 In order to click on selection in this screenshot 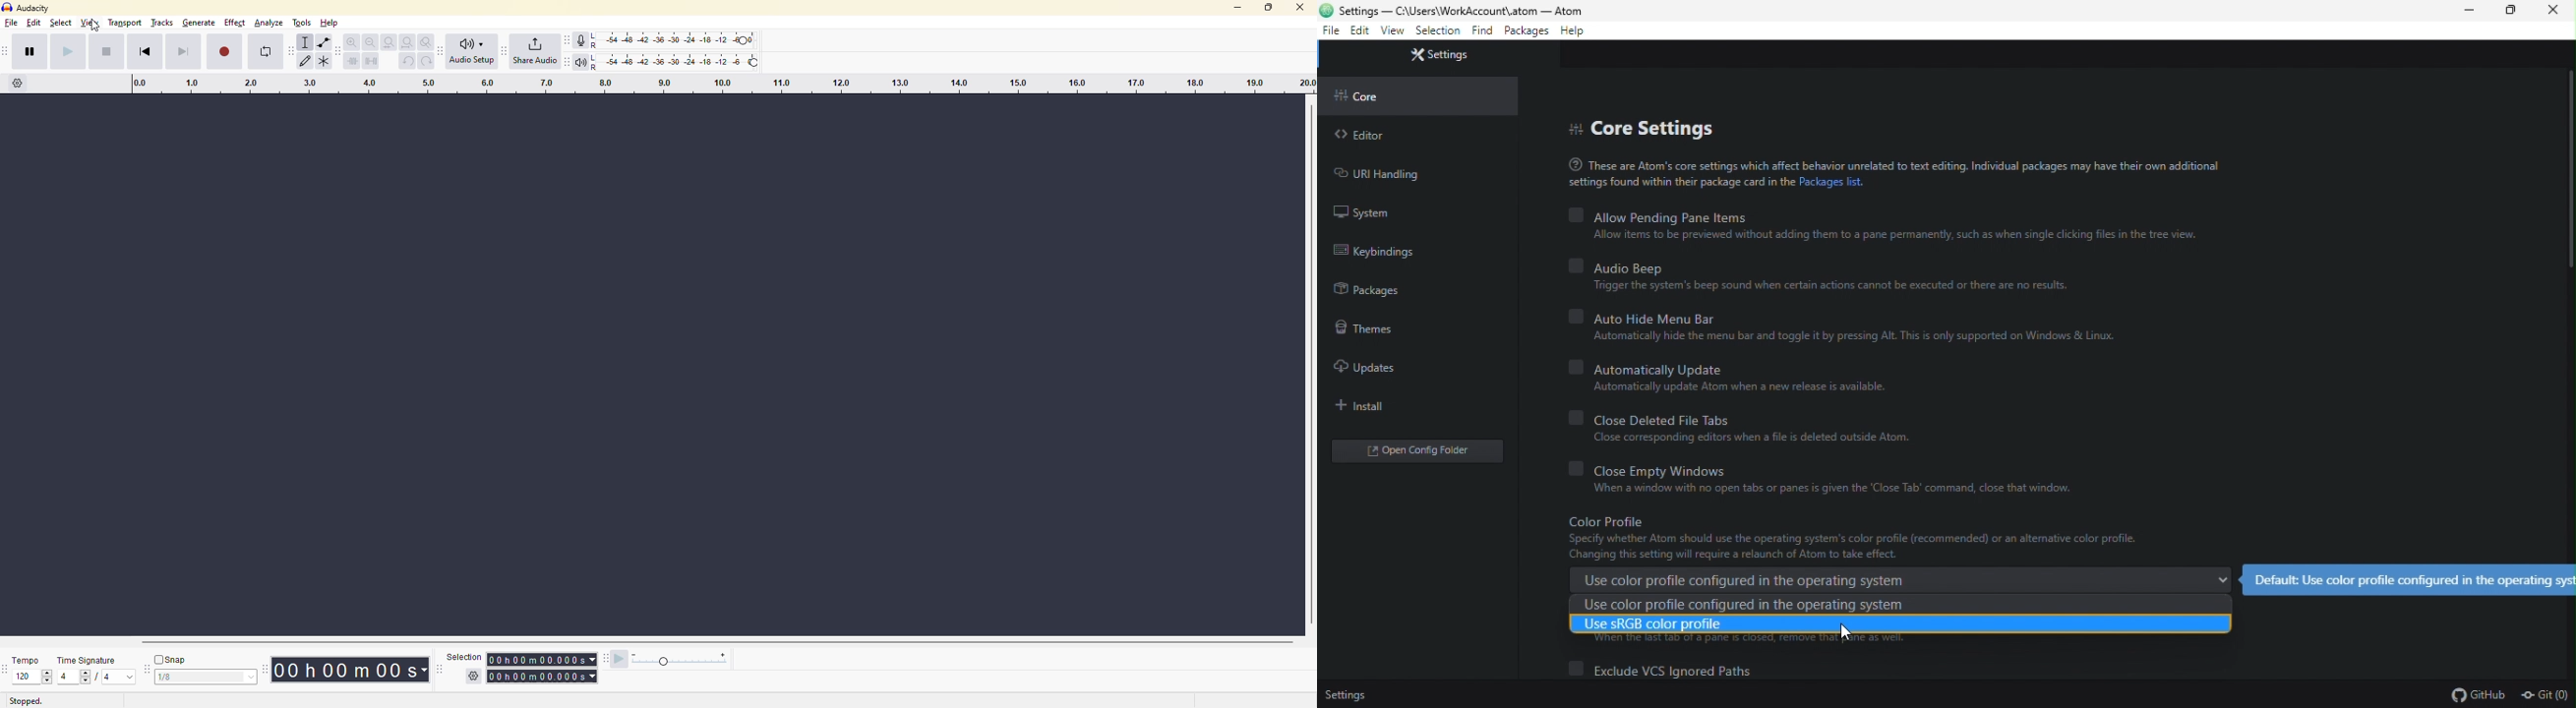, I will do `click(539, 674)`.